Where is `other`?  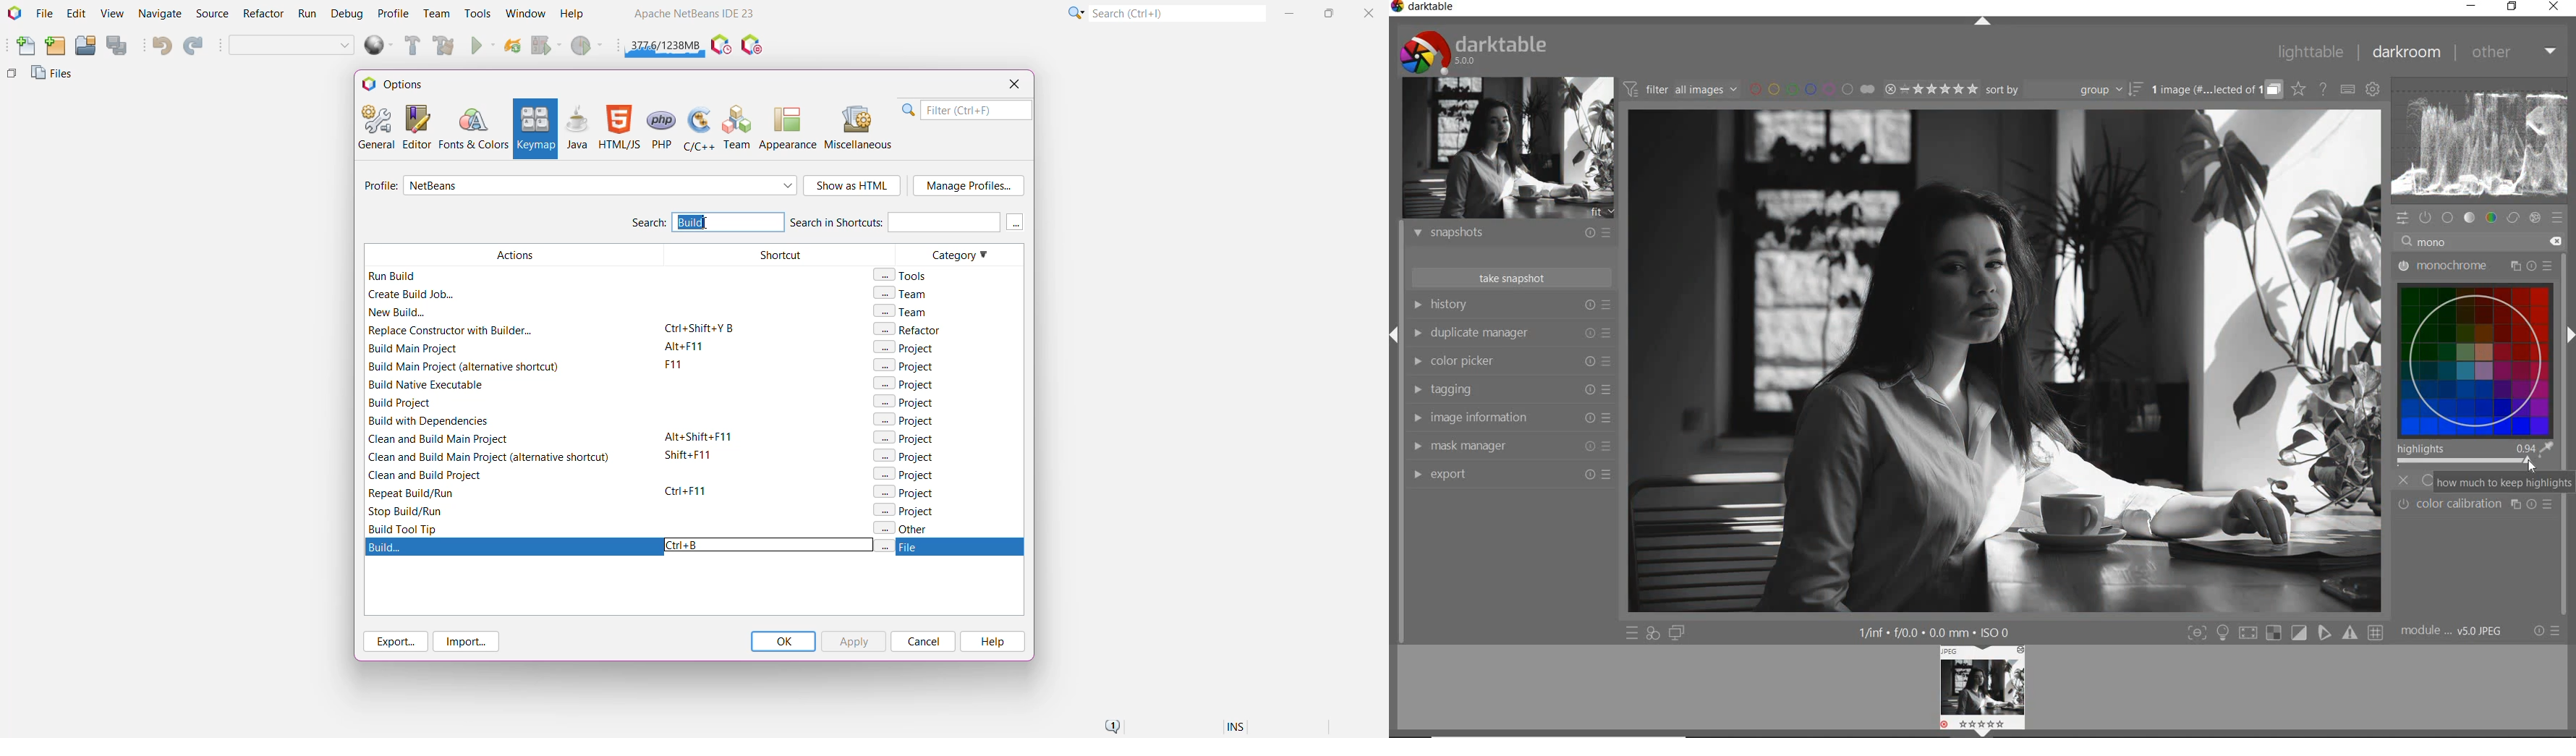
other is located at coordinates (2515, 53).